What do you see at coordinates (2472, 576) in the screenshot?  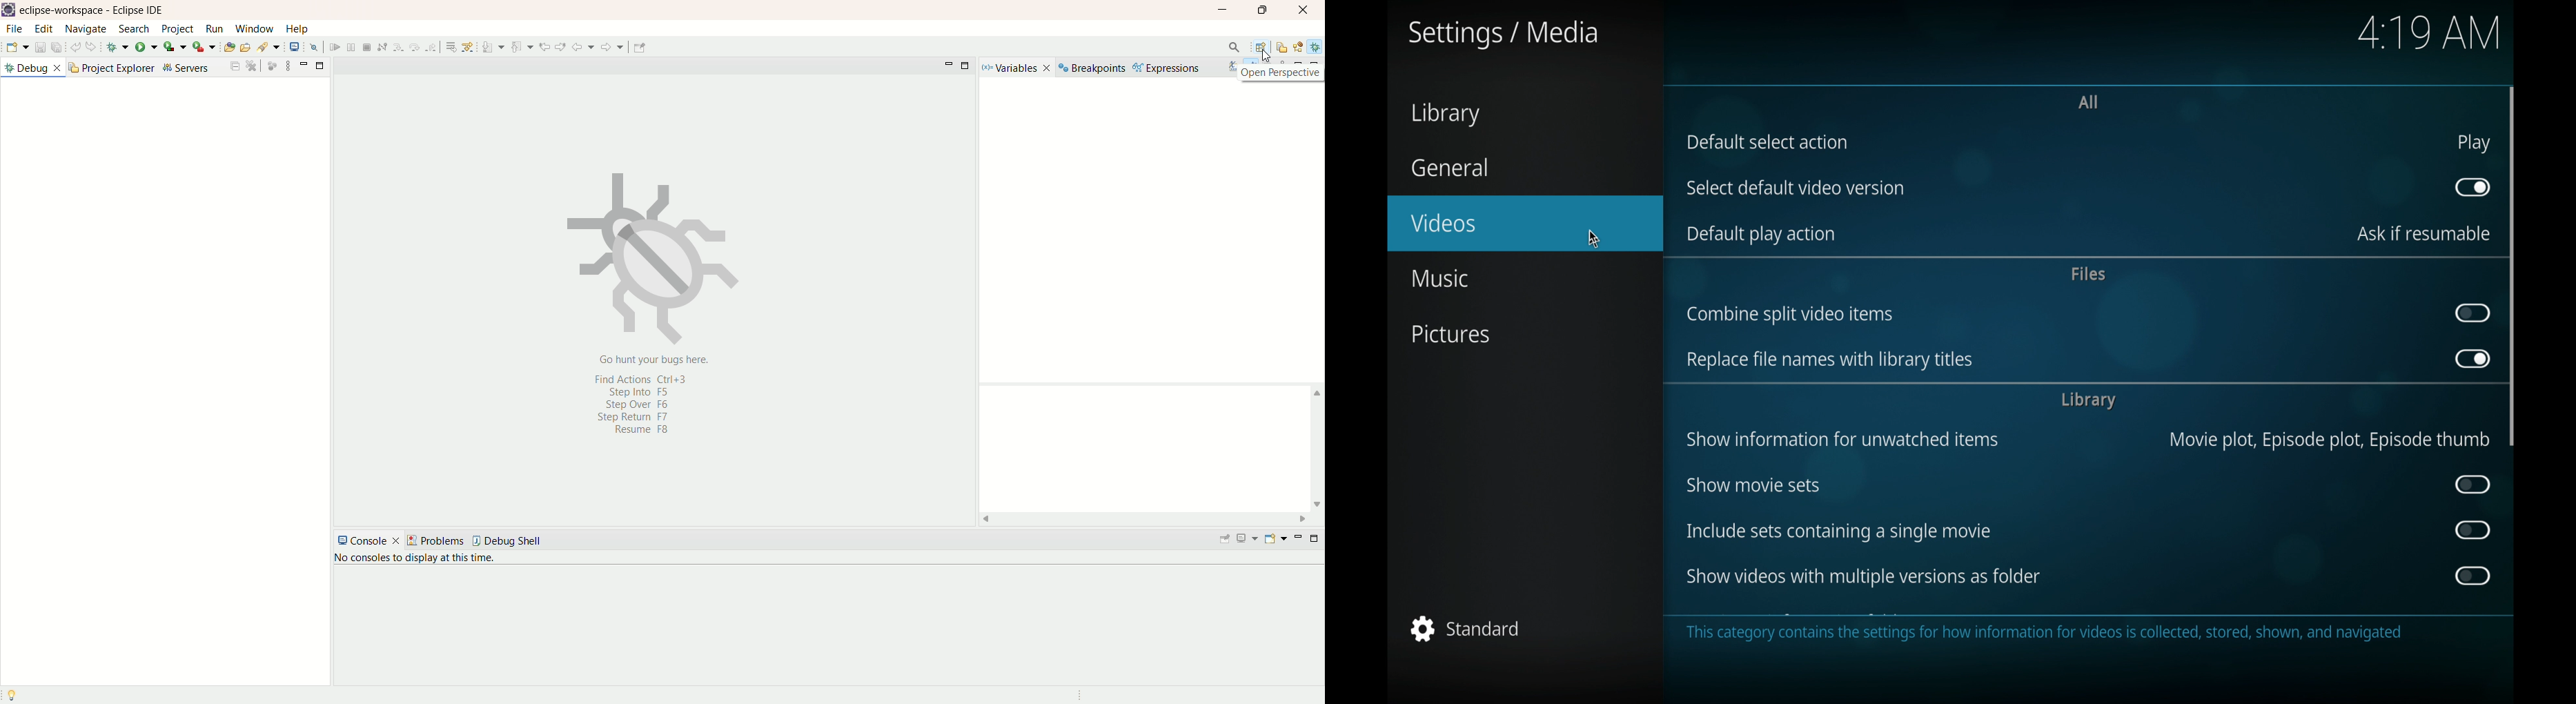 I see `toggle button` at bounding box center [2472, 576].